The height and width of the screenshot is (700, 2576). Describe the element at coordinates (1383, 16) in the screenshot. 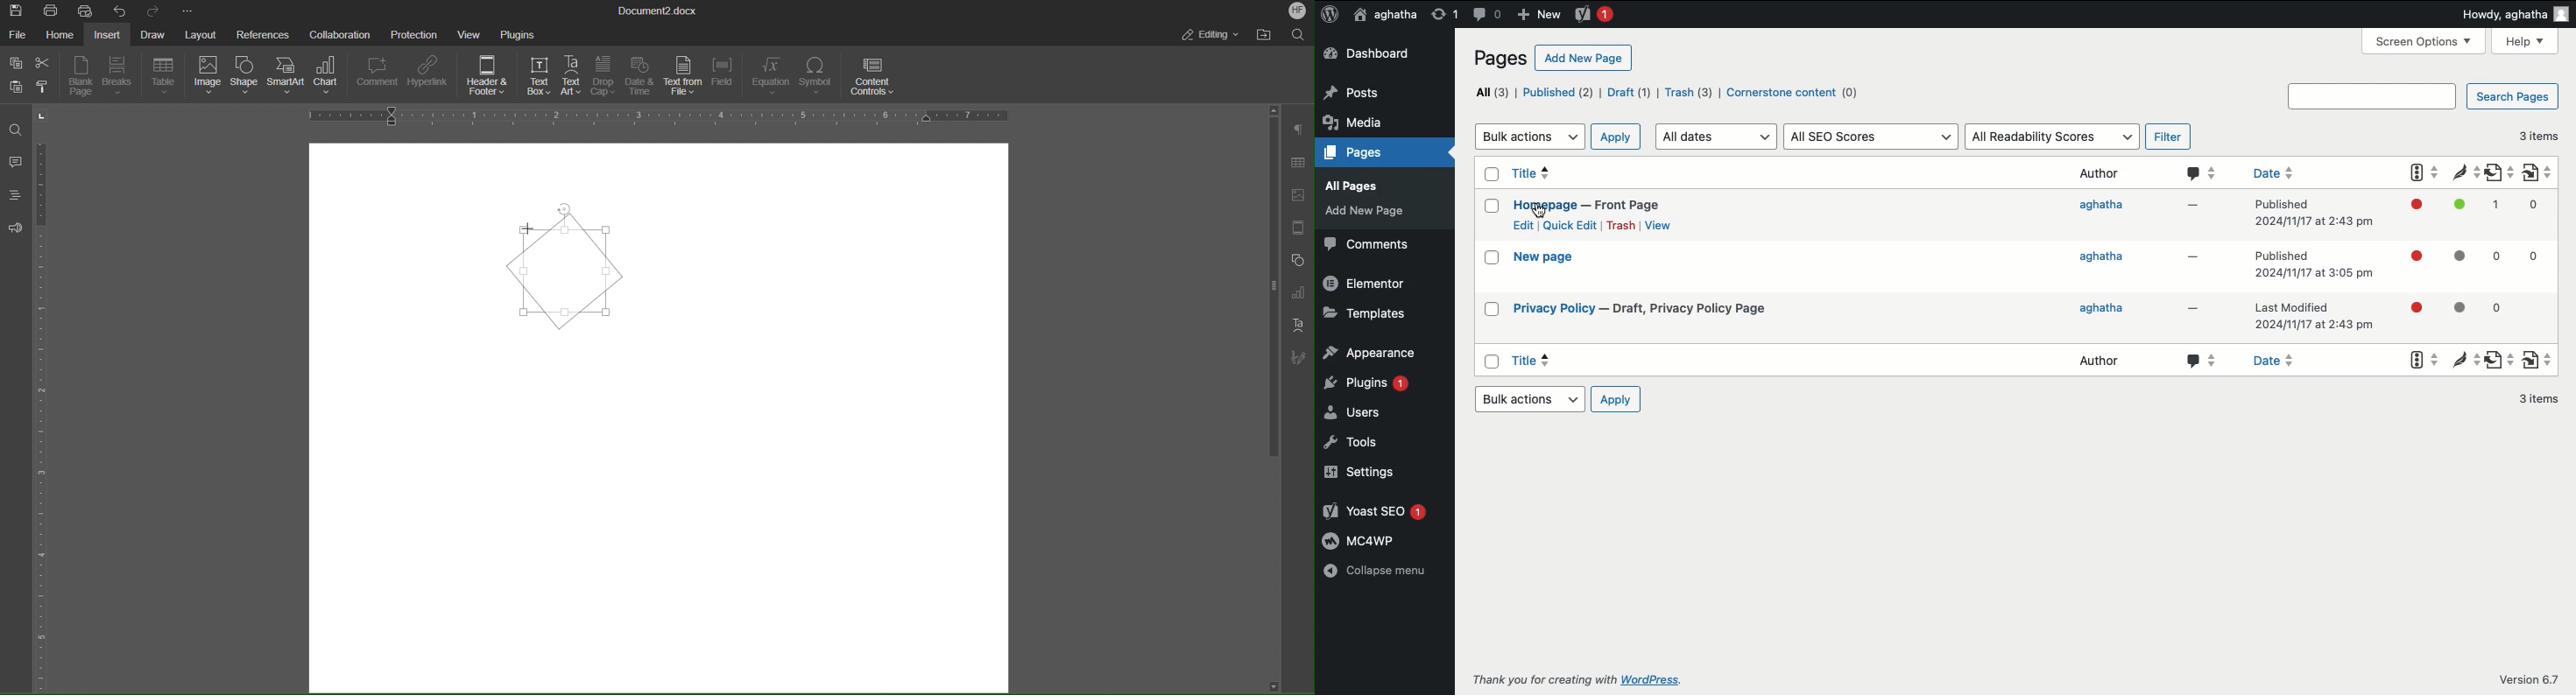

I see `User` at that location.